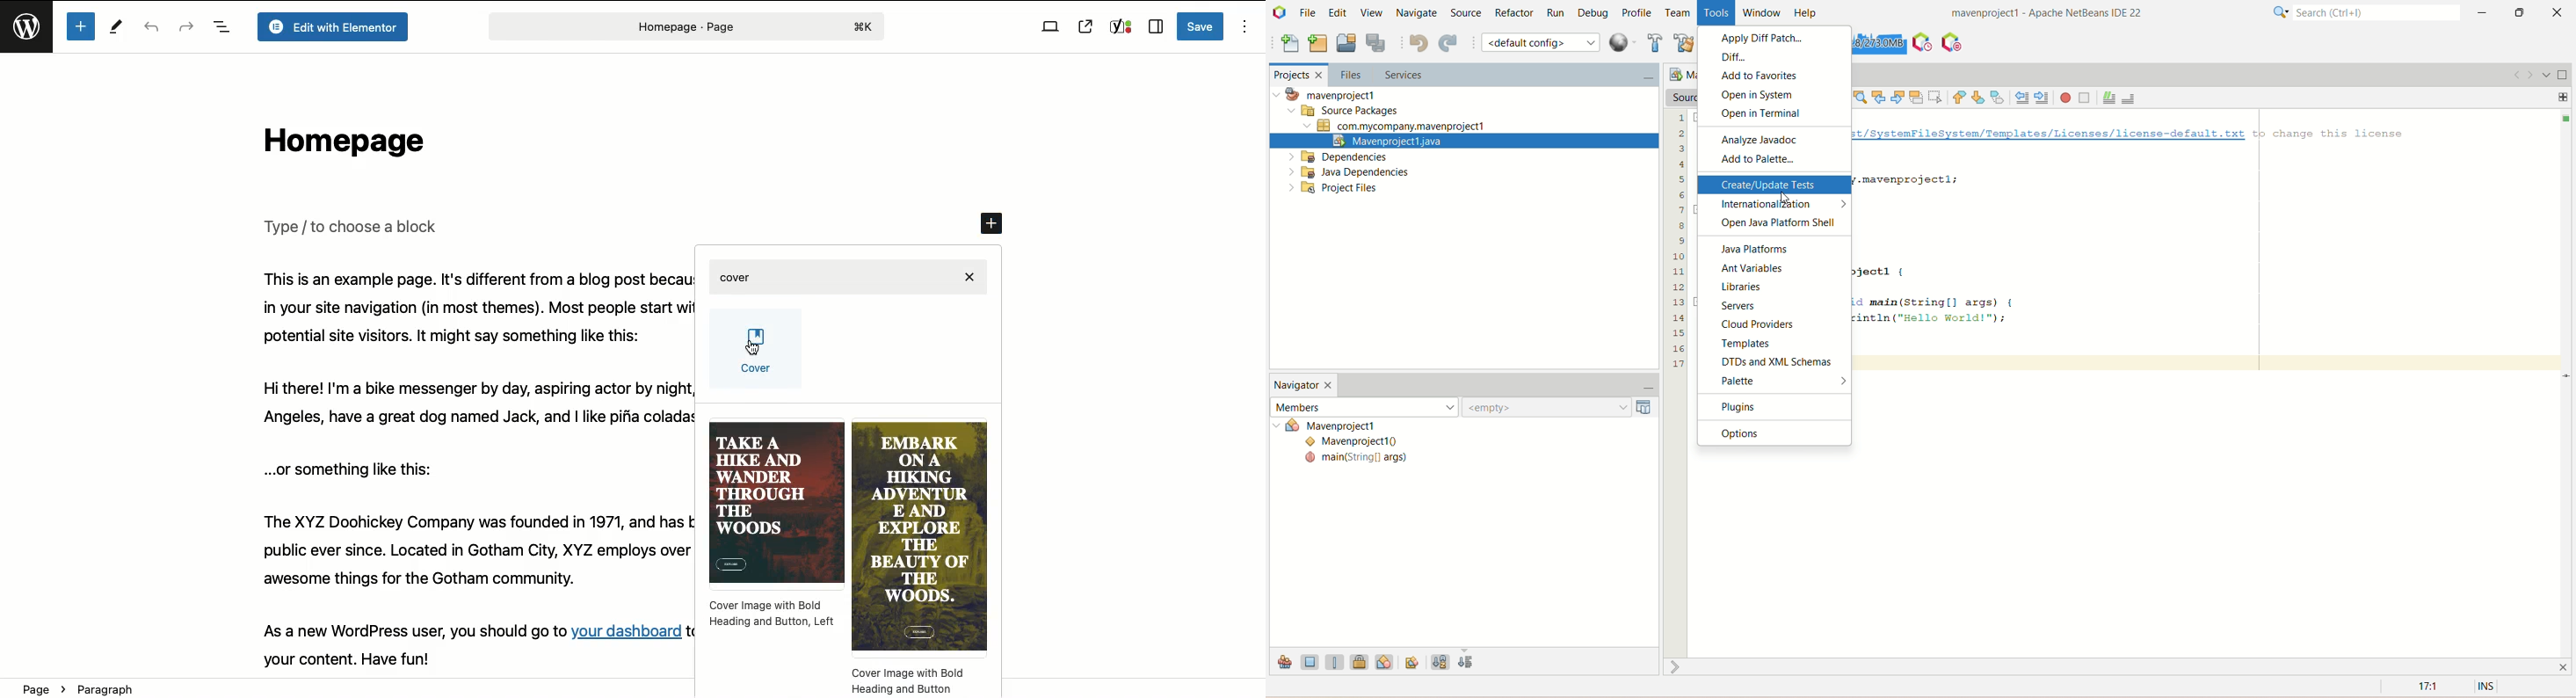 Image resolution: width=2576 pixels, height=700 pixels. I want to click on maximize, so click(2521, 12).